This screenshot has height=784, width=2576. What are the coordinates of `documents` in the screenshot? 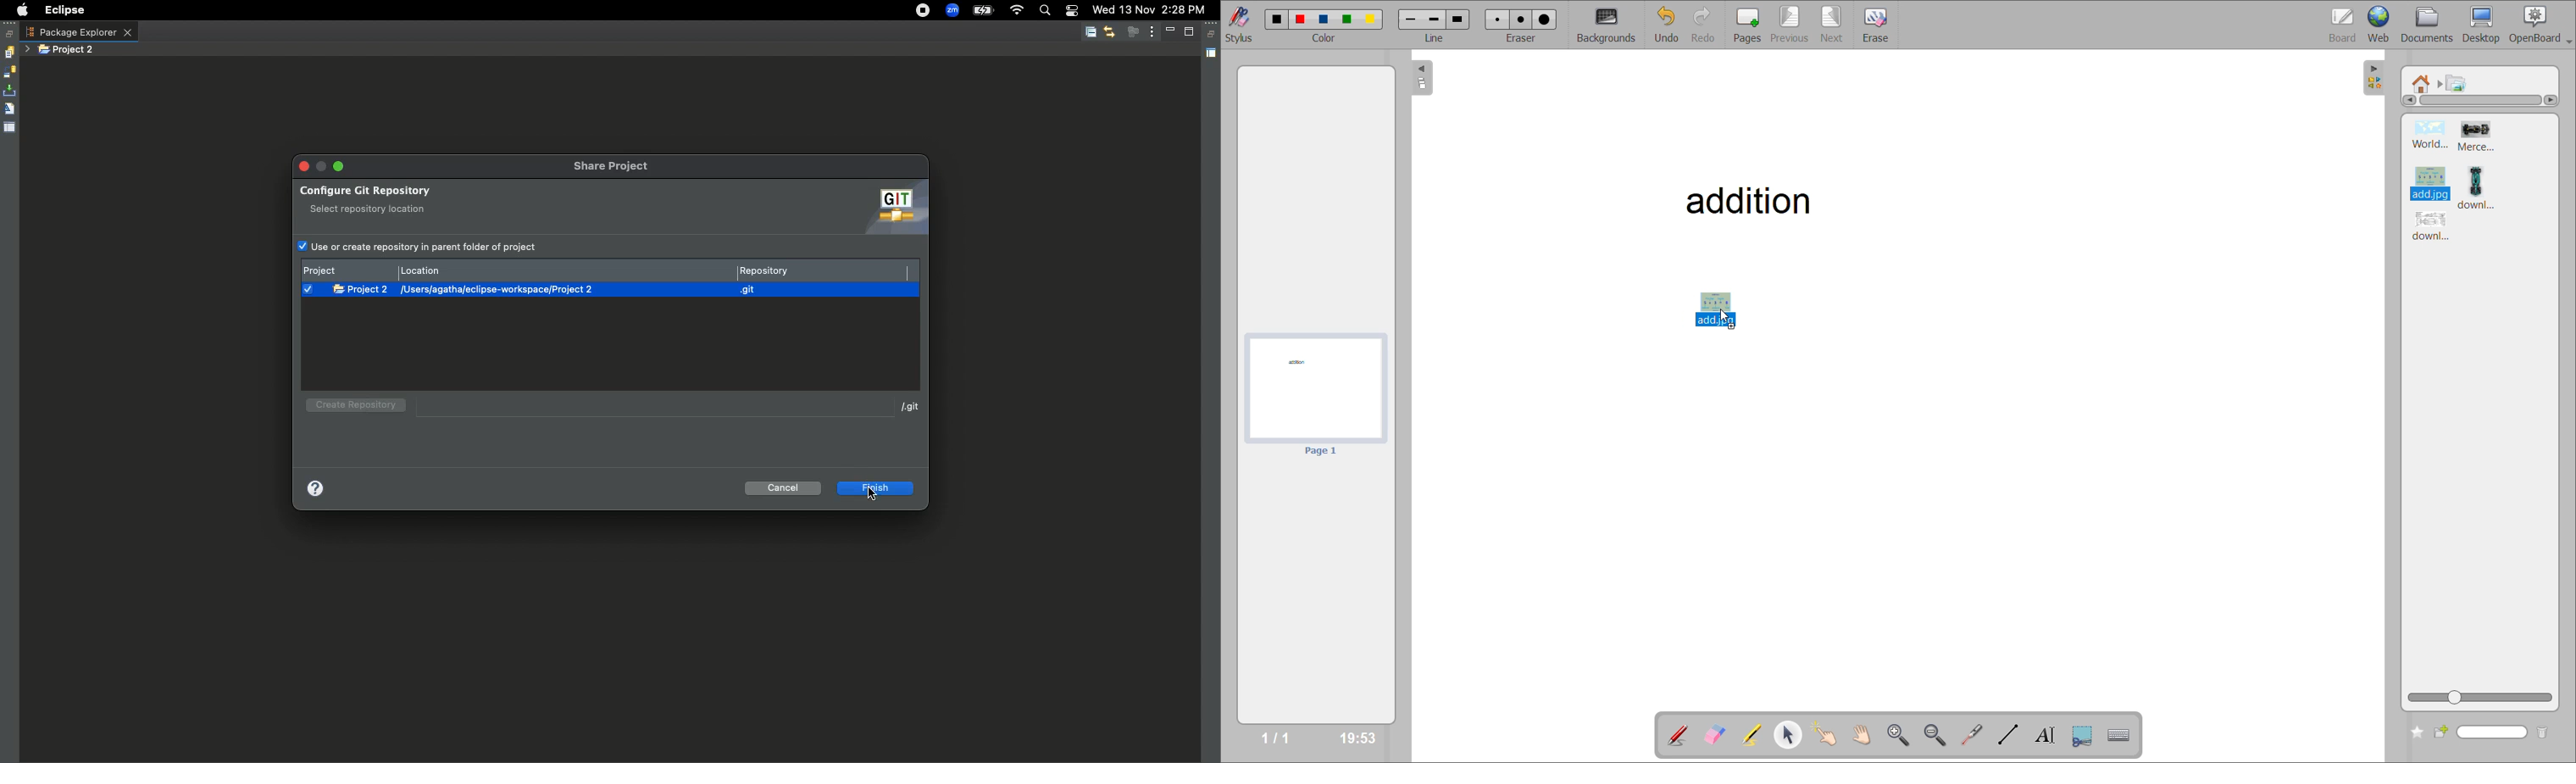 It's located at (2433, 25).